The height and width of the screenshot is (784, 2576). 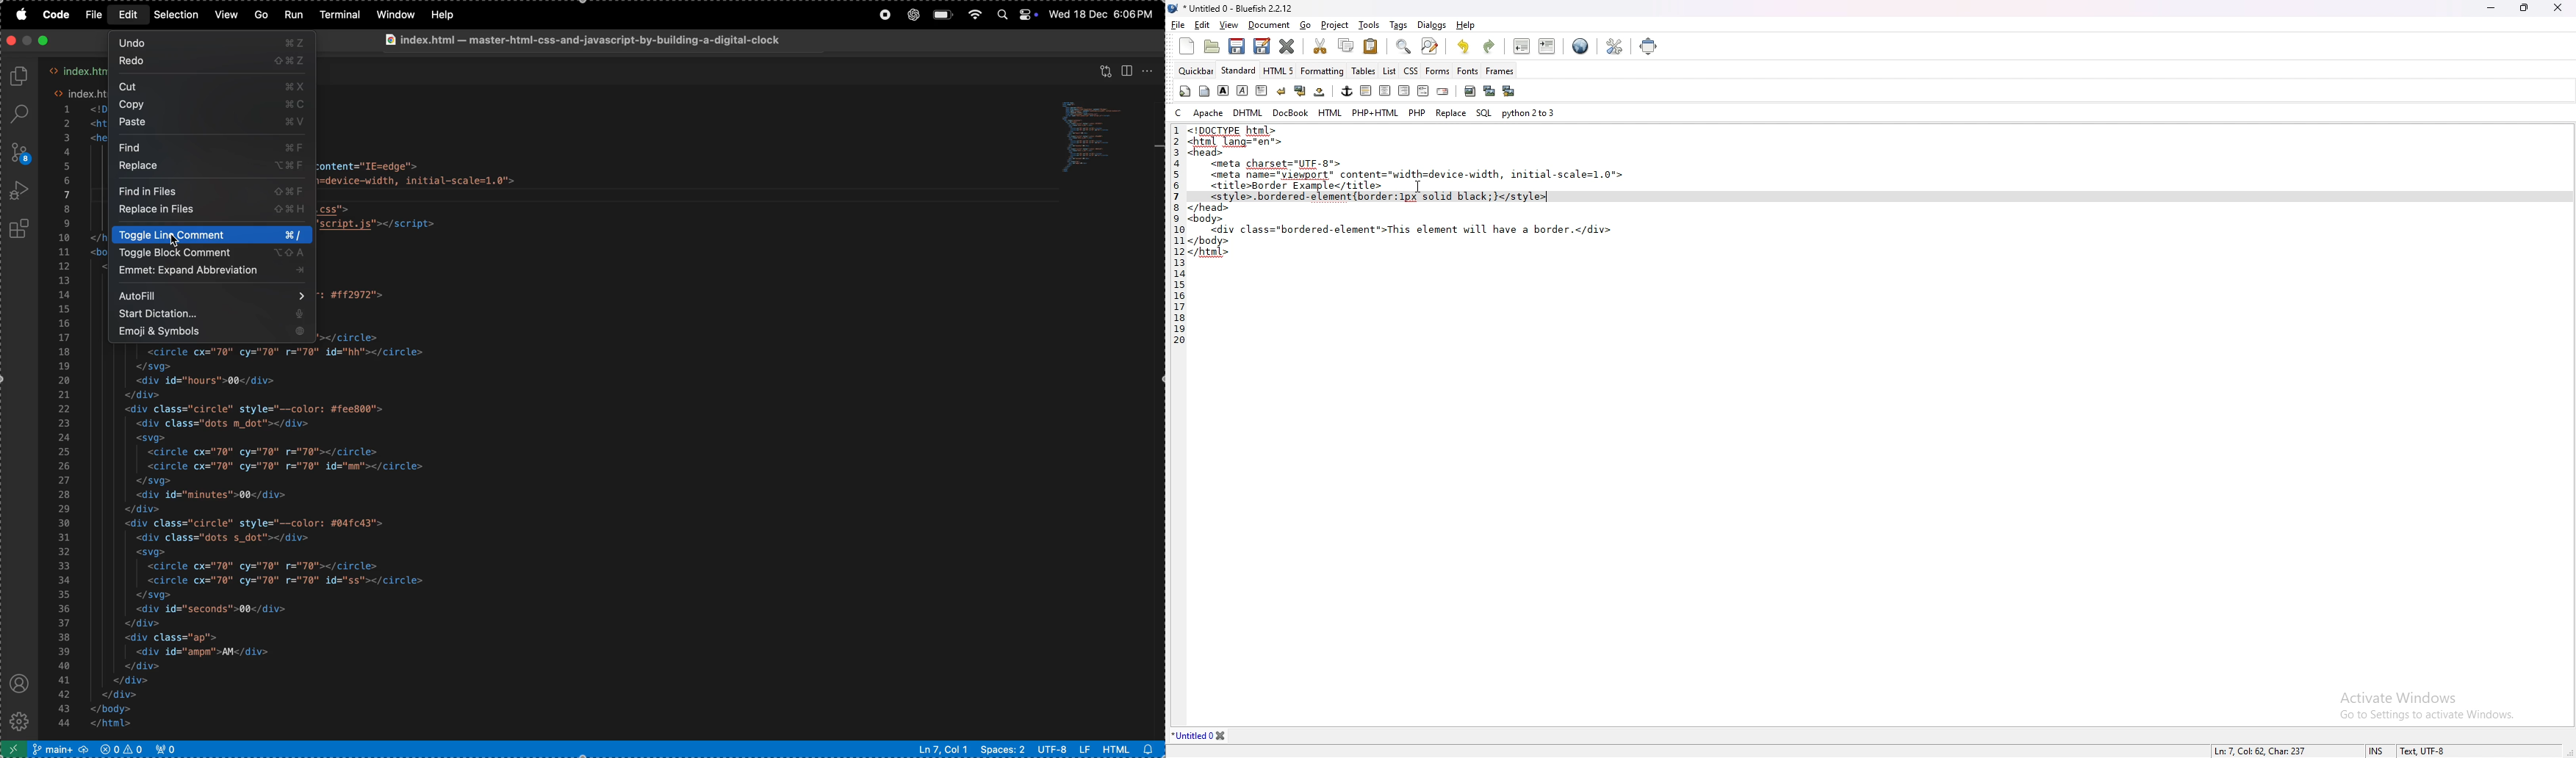 I want to click on dhtml, so click(x=1249, y=112).